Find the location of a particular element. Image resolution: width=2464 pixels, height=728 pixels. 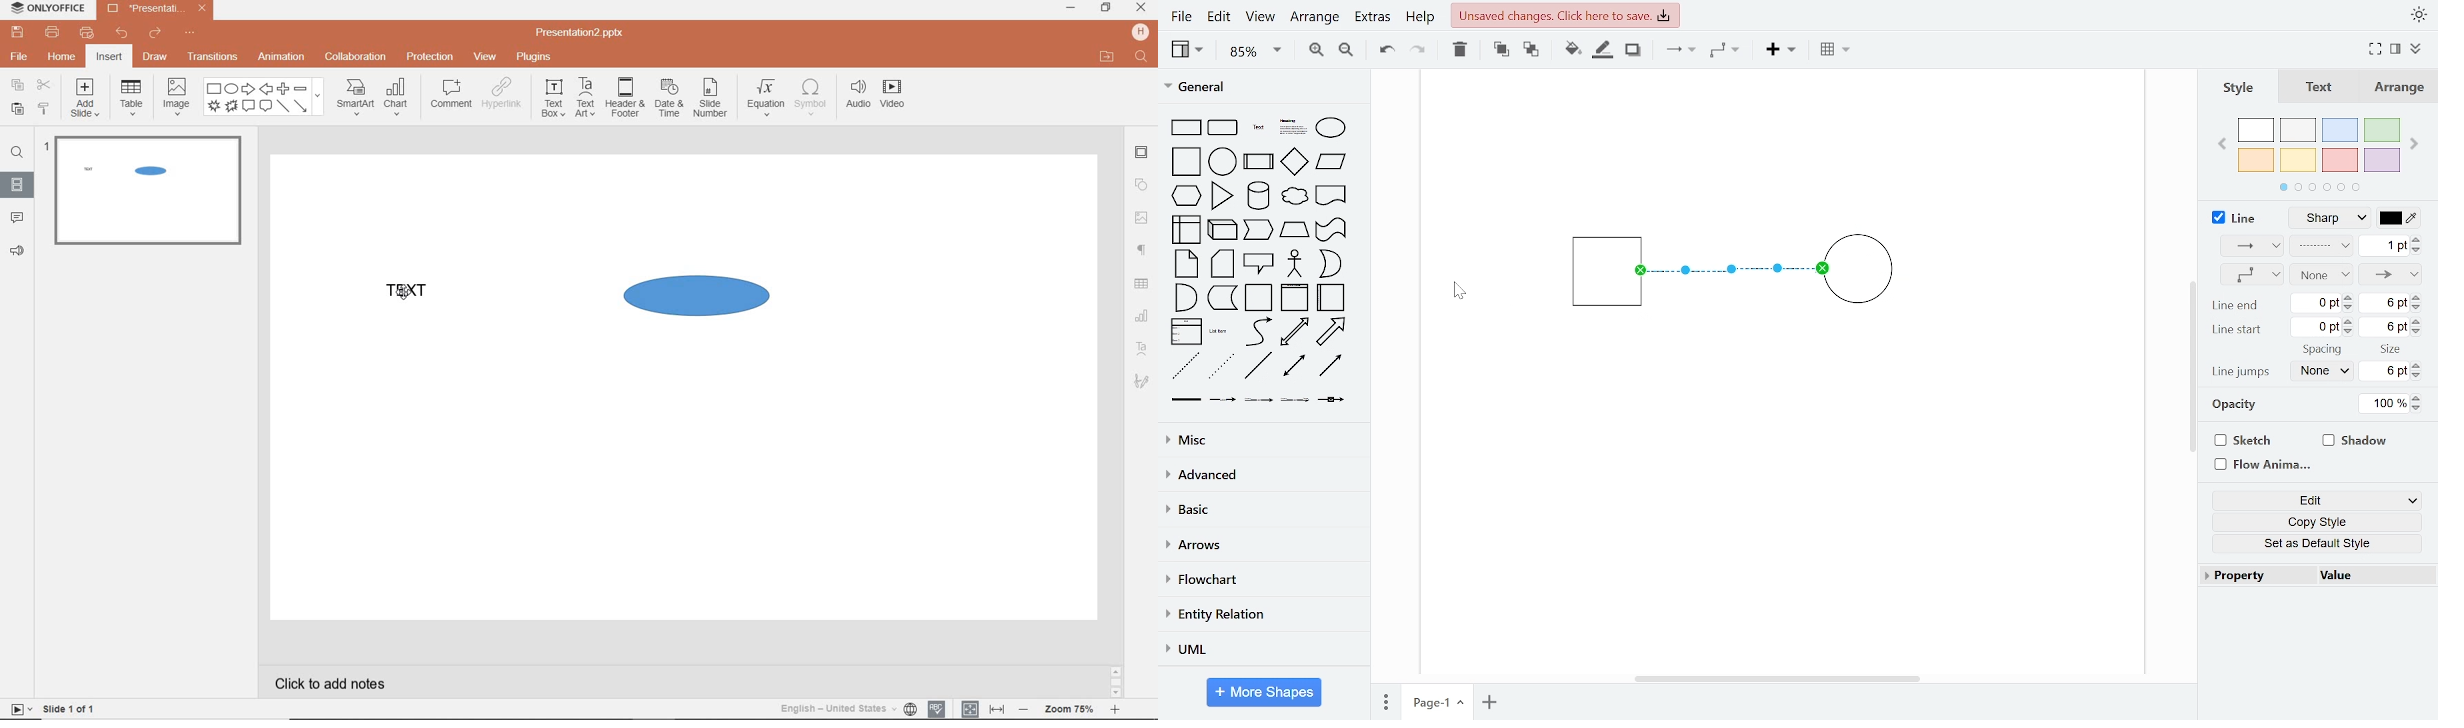

arrange is located at coordinates (1315, 18).